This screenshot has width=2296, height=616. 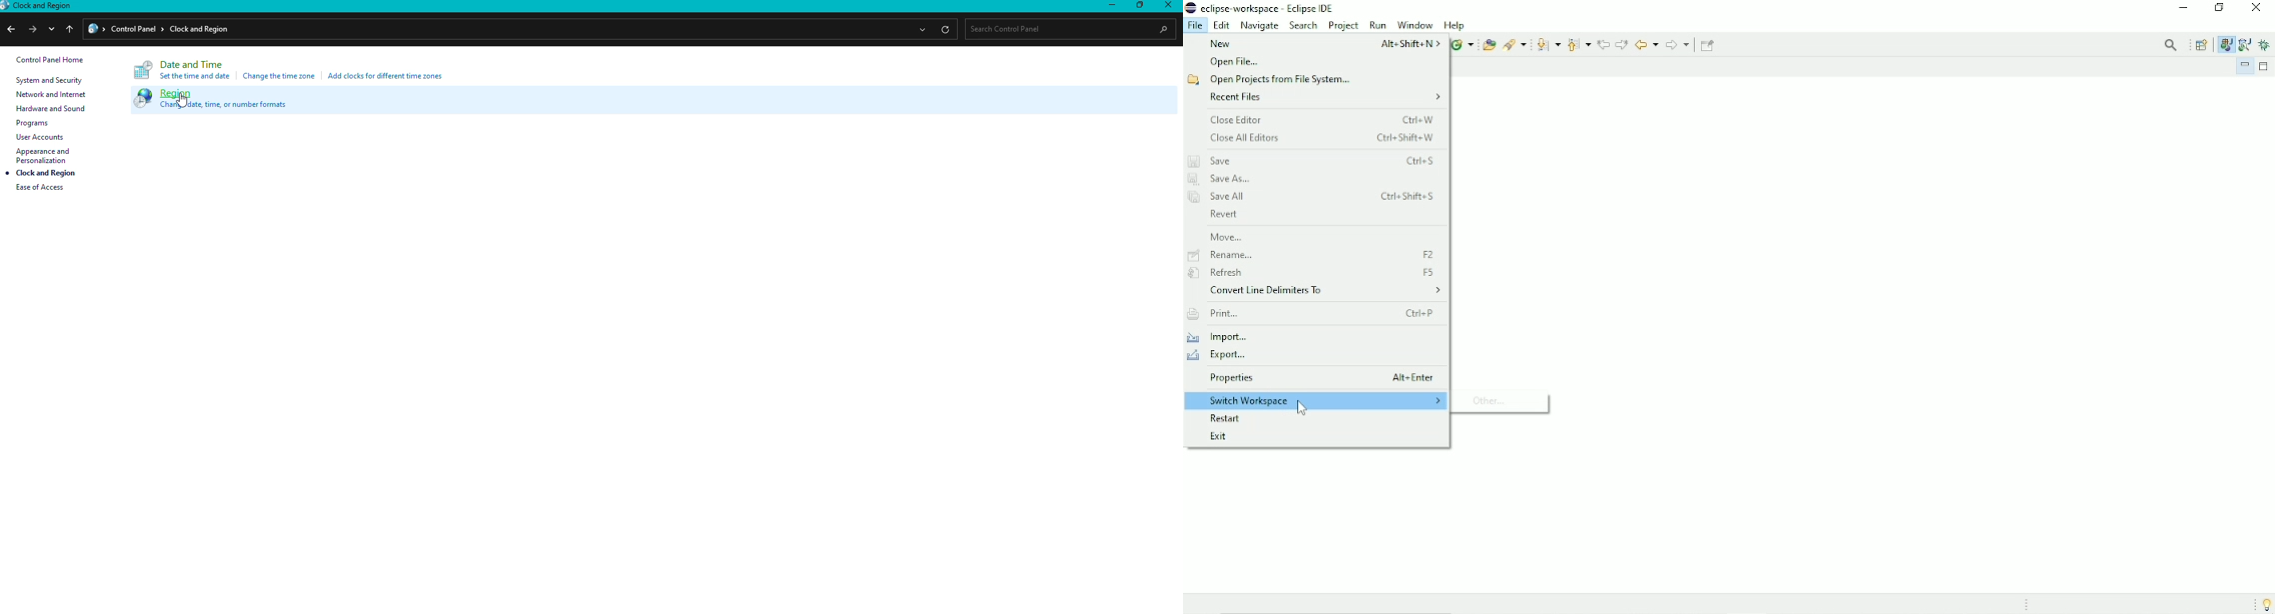 I want to click on Hardware and sound, so click(x=49, y=109).